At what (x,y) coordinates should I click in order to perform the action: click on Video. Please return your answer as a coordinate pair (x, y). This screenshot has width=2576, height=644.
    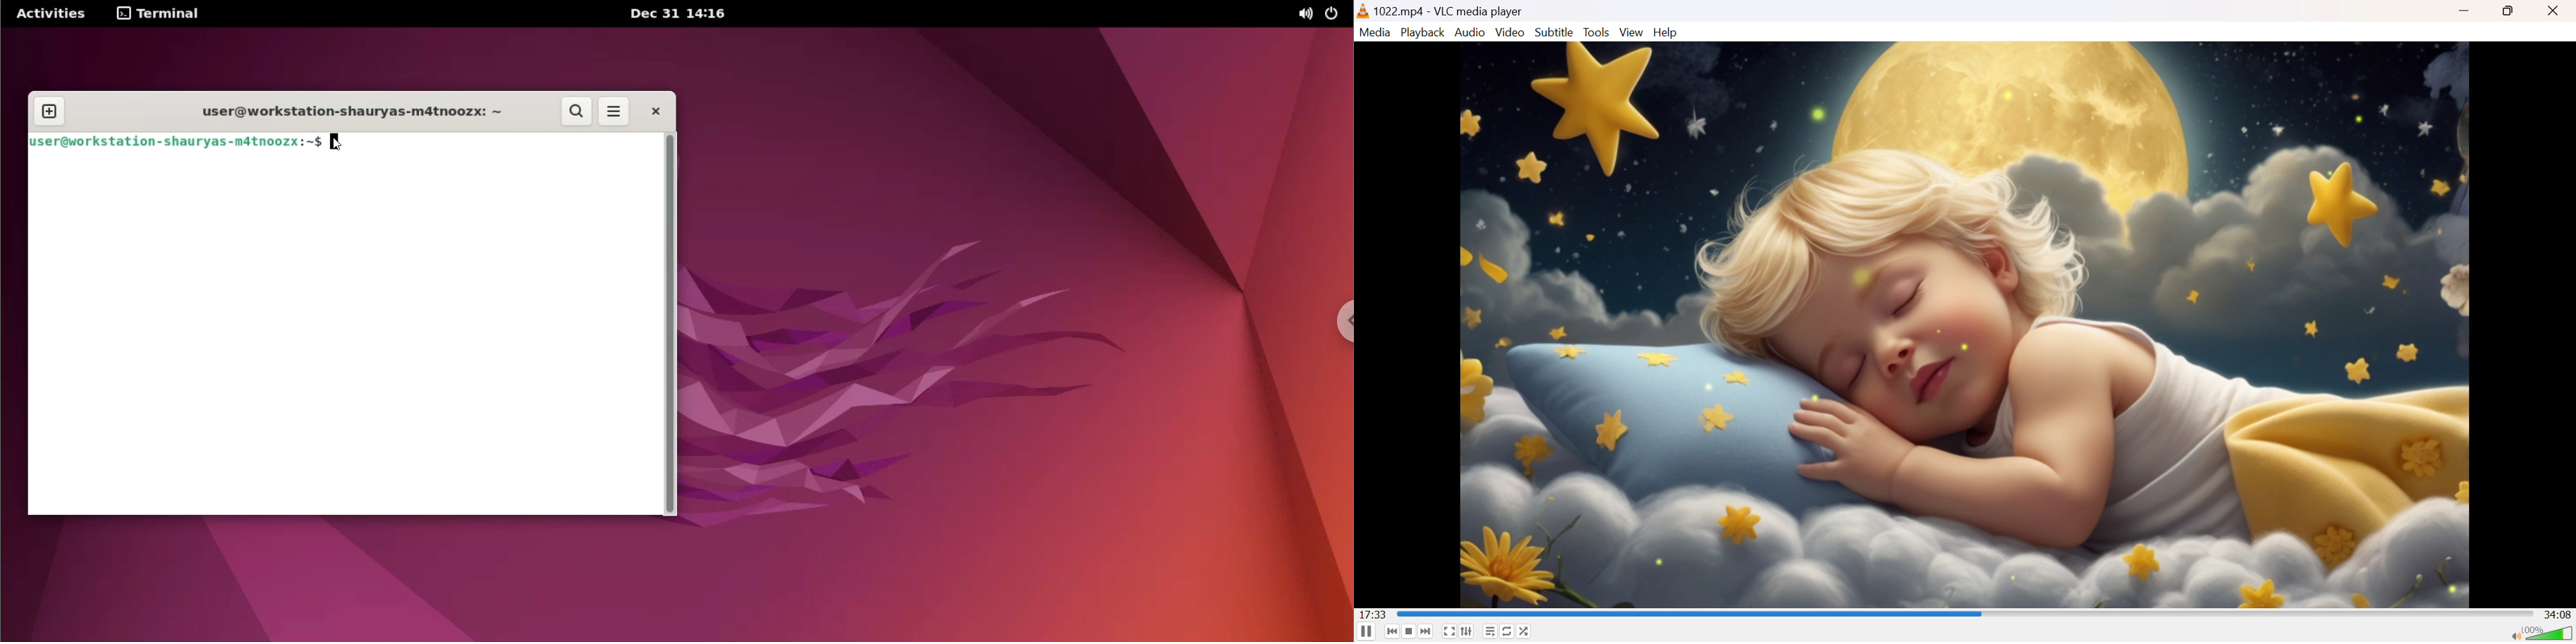
    Looking at the image, I should click on (1511, 32).